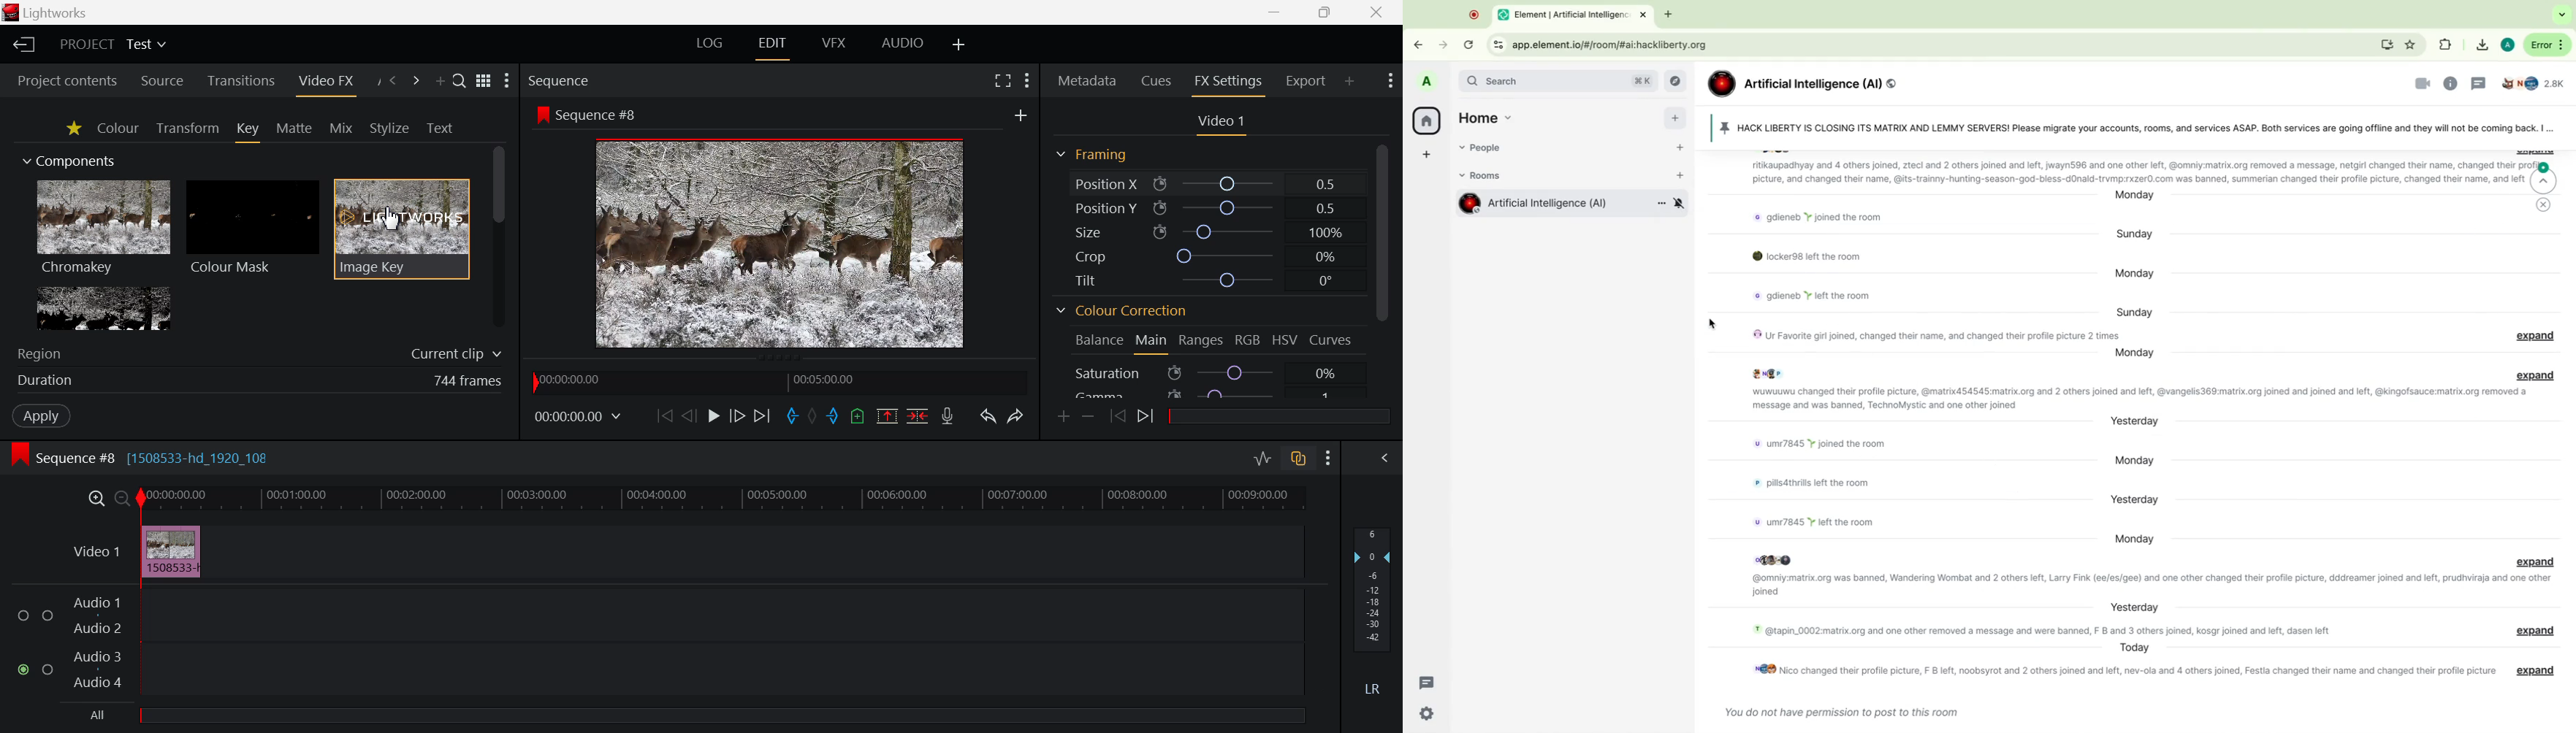 The image size is (2576, 756). Describe the element at coordinates (2542, 179) in the screenshot. I see `jump to first message` at that location.